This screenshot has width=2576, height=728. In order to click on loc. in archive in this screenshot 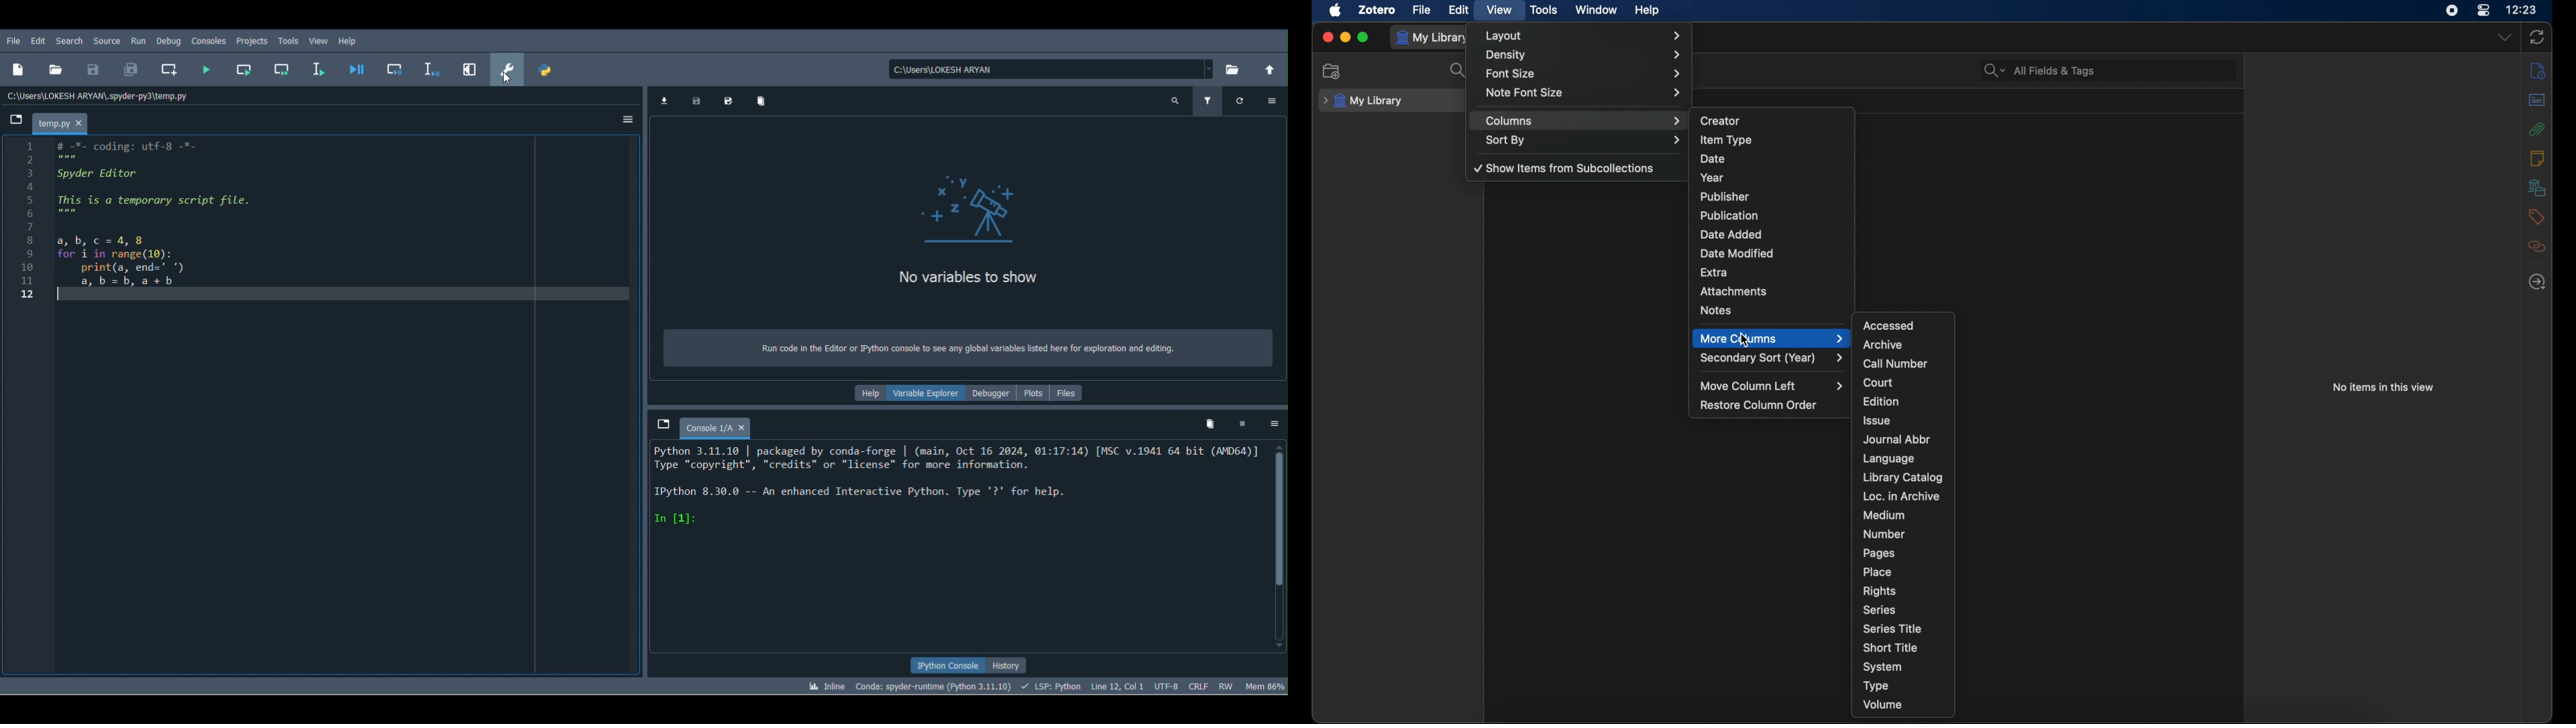, I will do `click(1900, 497)`.